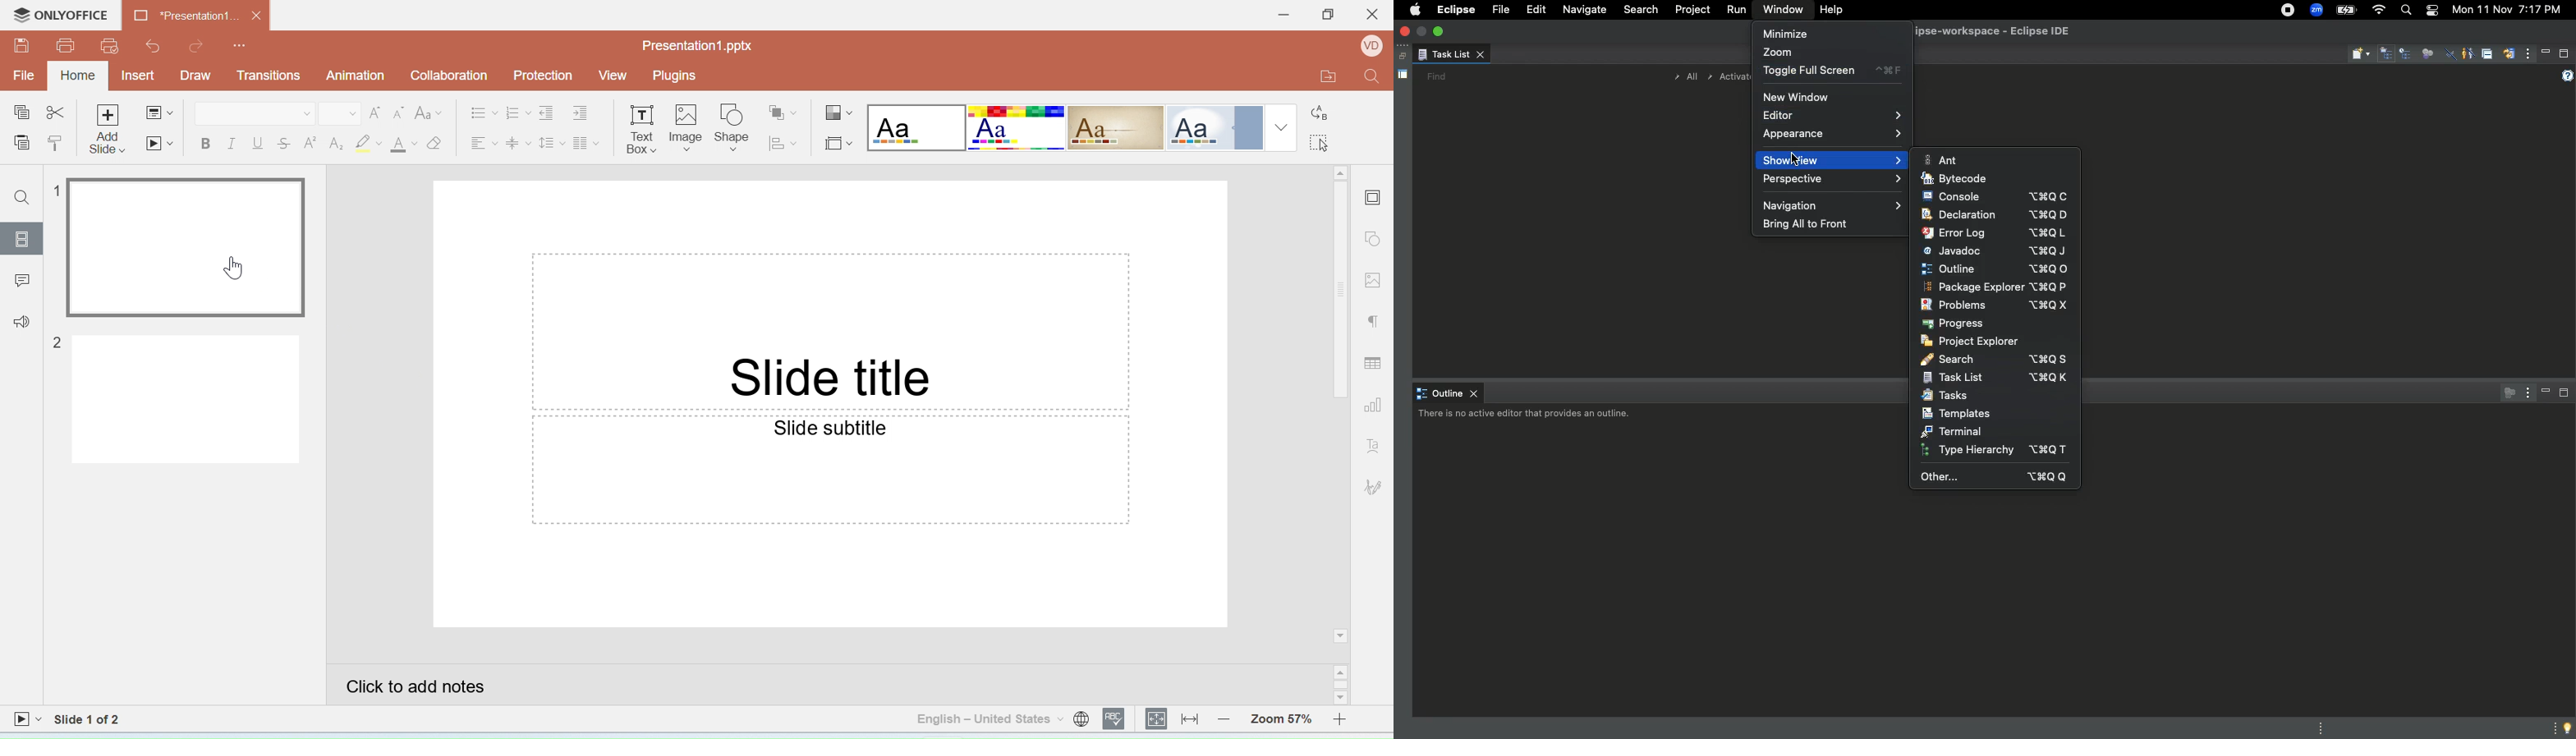  What do you see at coordinates (311, 142) in the screenshot?
I see `Superscript` at bounding box center [311, 142].